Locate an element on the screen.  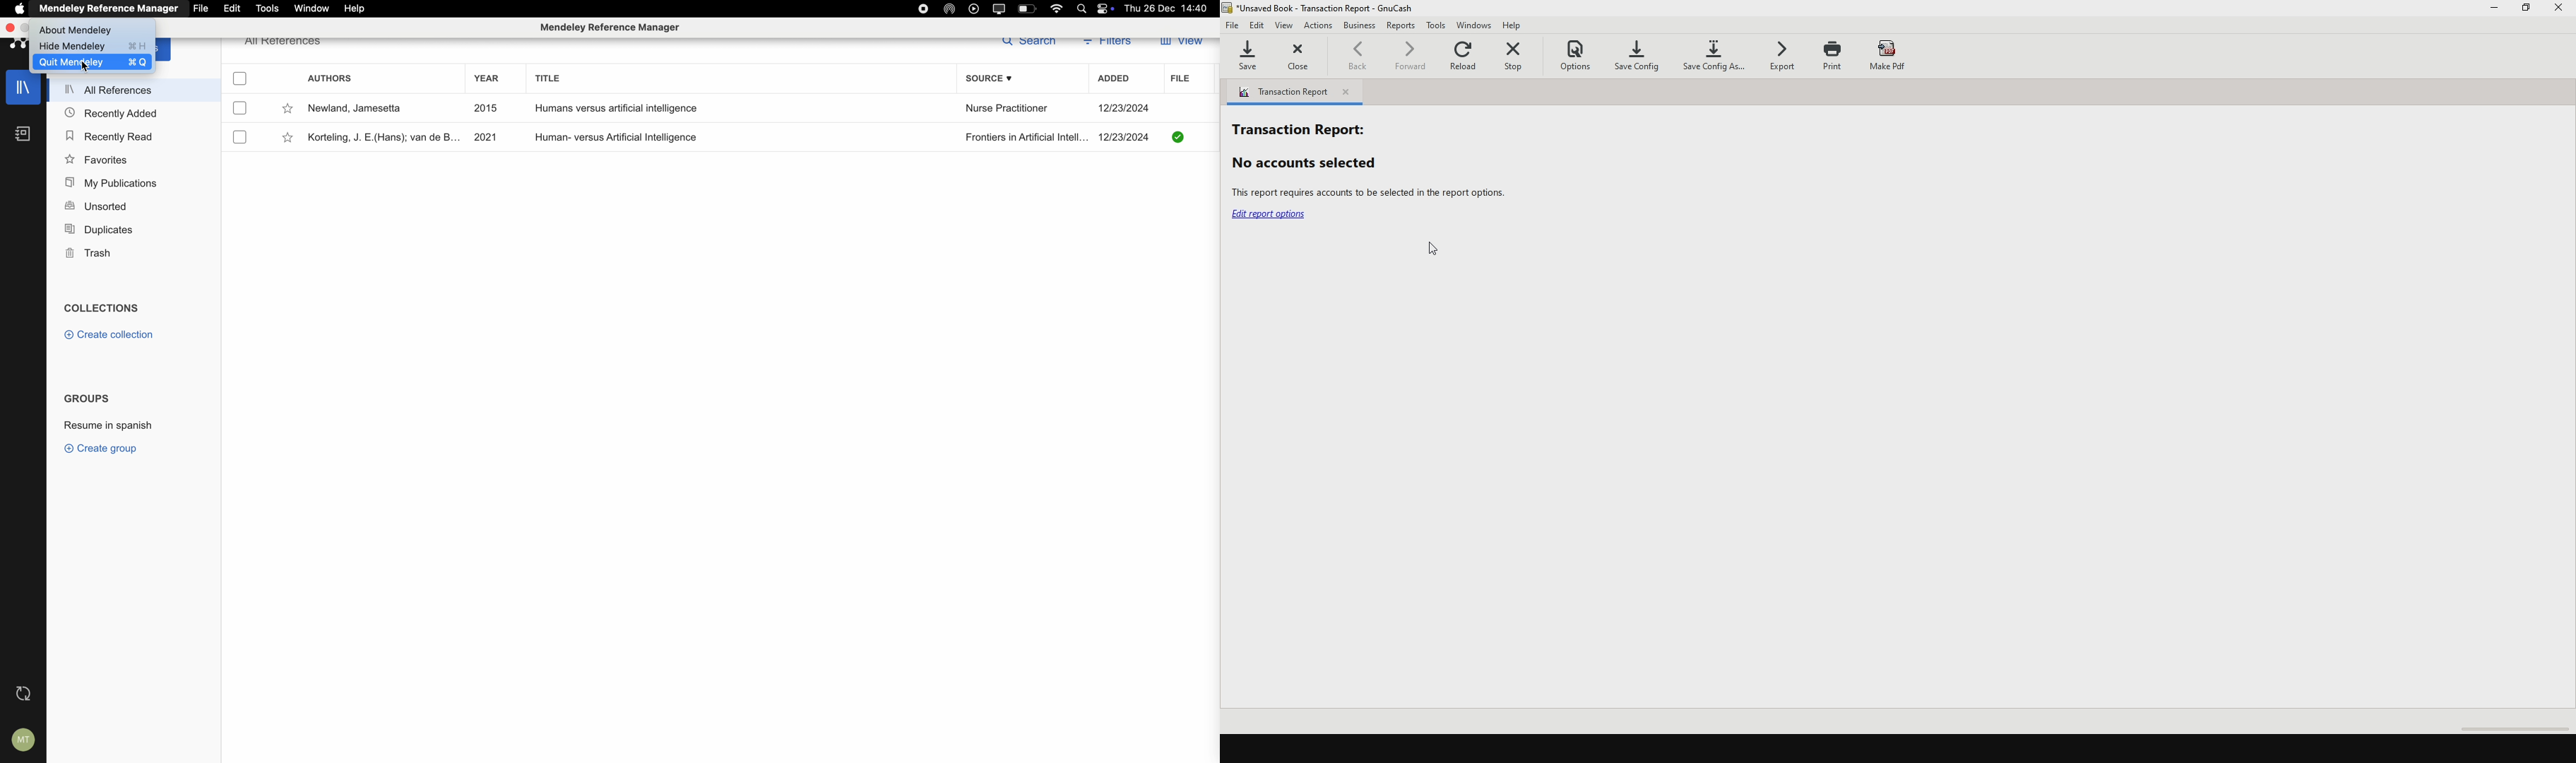
title is located at coordinates (549, 78).